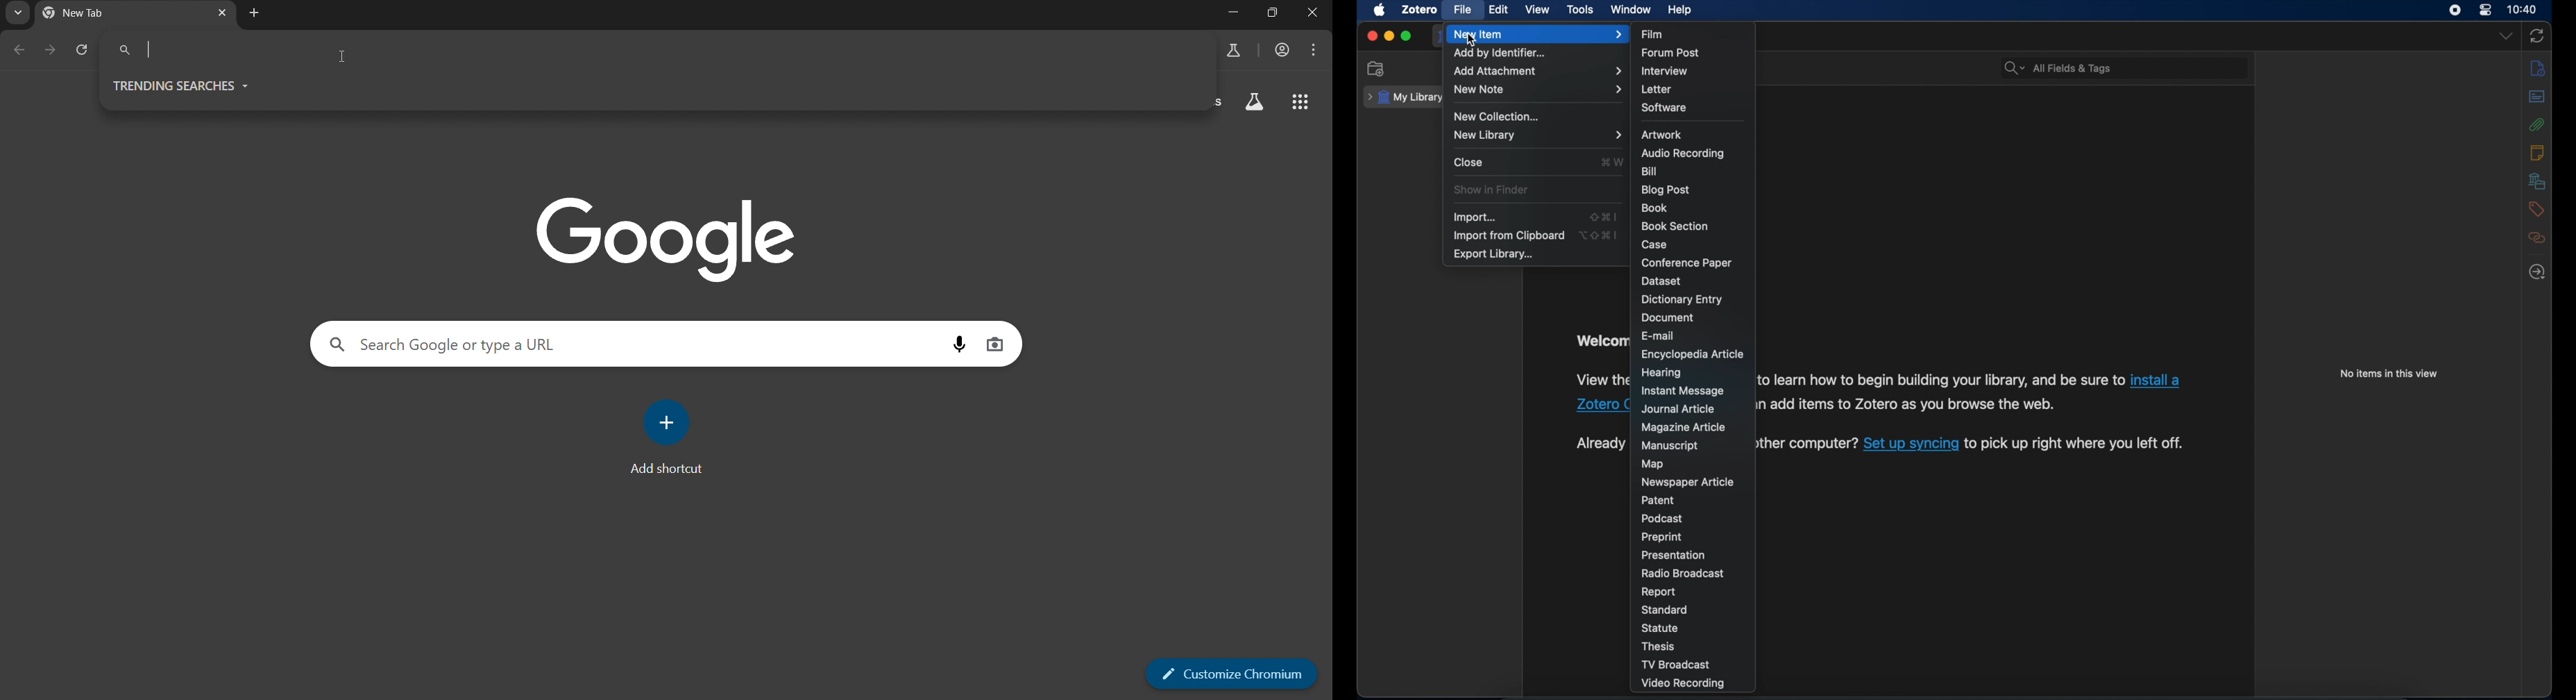 Image resolution: width=2576 pixels, height=700 pixels. What do you see at coordinates (2536, 238) in the screenshot?
I see `related` at bounding box center [2536, 238].